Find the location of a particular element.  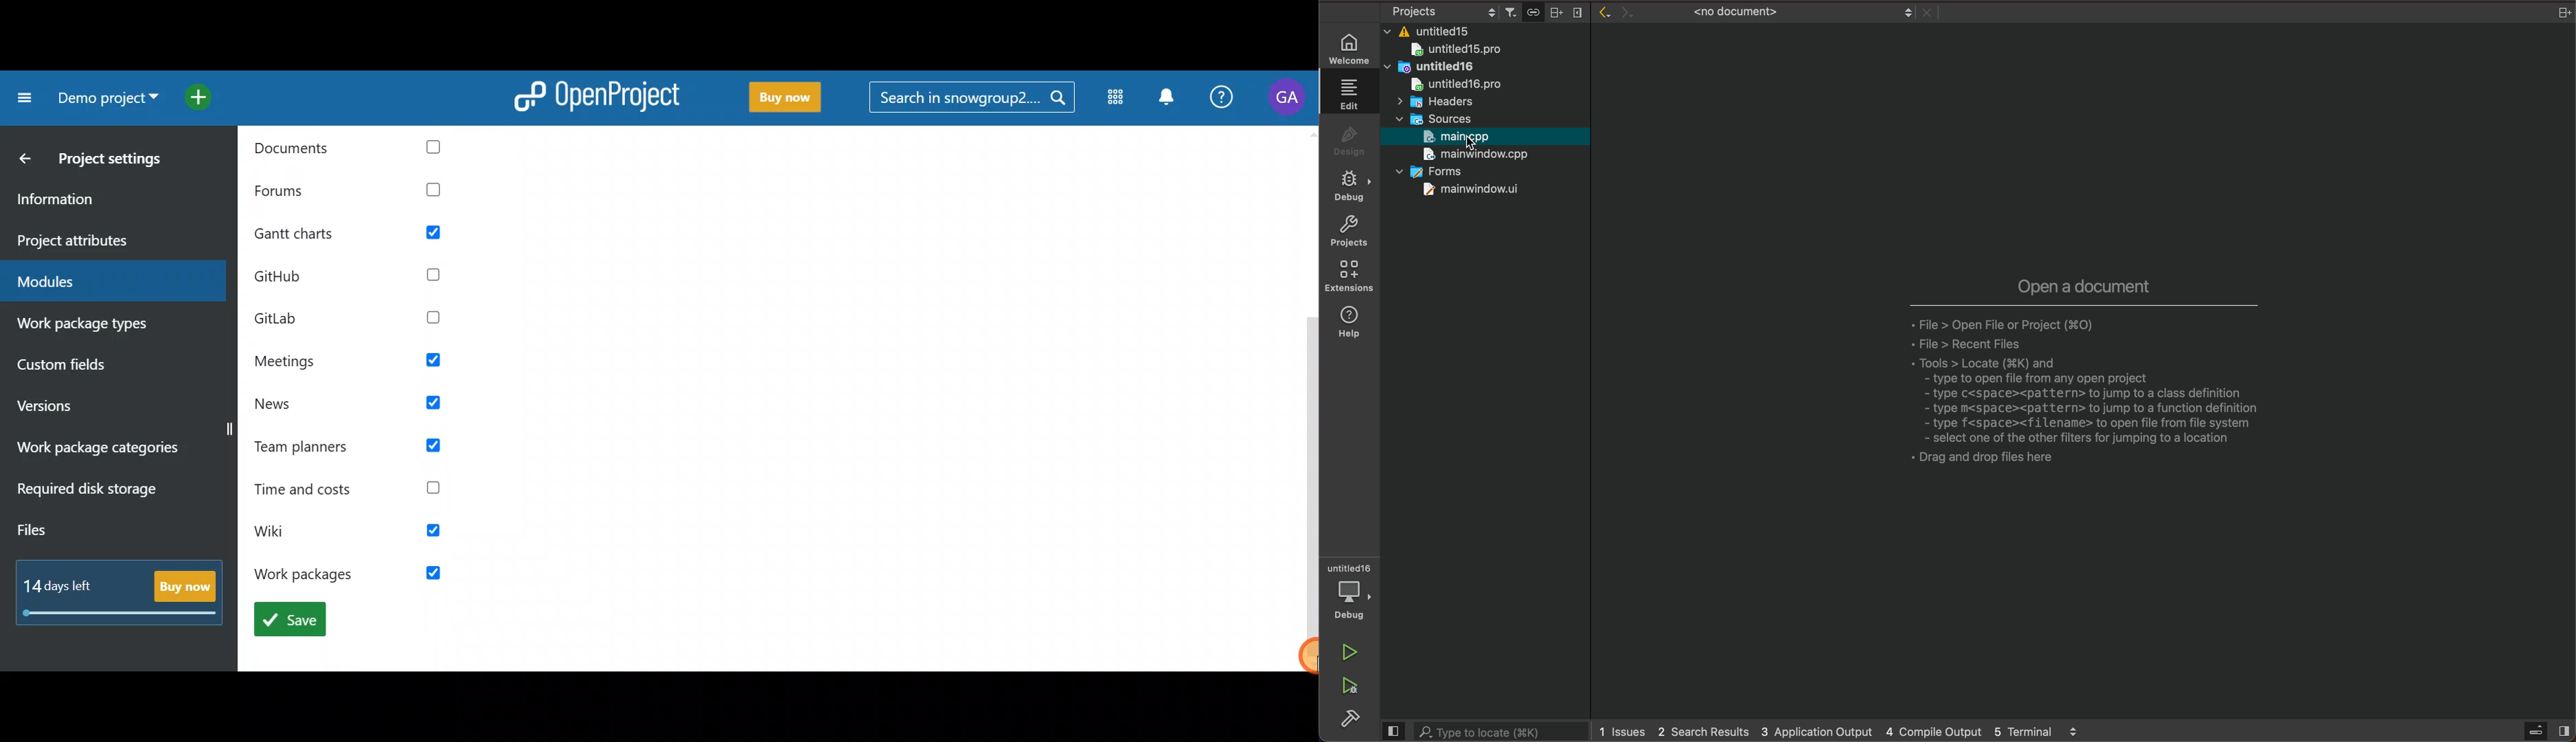

build is located at coordinates (1344, 718).